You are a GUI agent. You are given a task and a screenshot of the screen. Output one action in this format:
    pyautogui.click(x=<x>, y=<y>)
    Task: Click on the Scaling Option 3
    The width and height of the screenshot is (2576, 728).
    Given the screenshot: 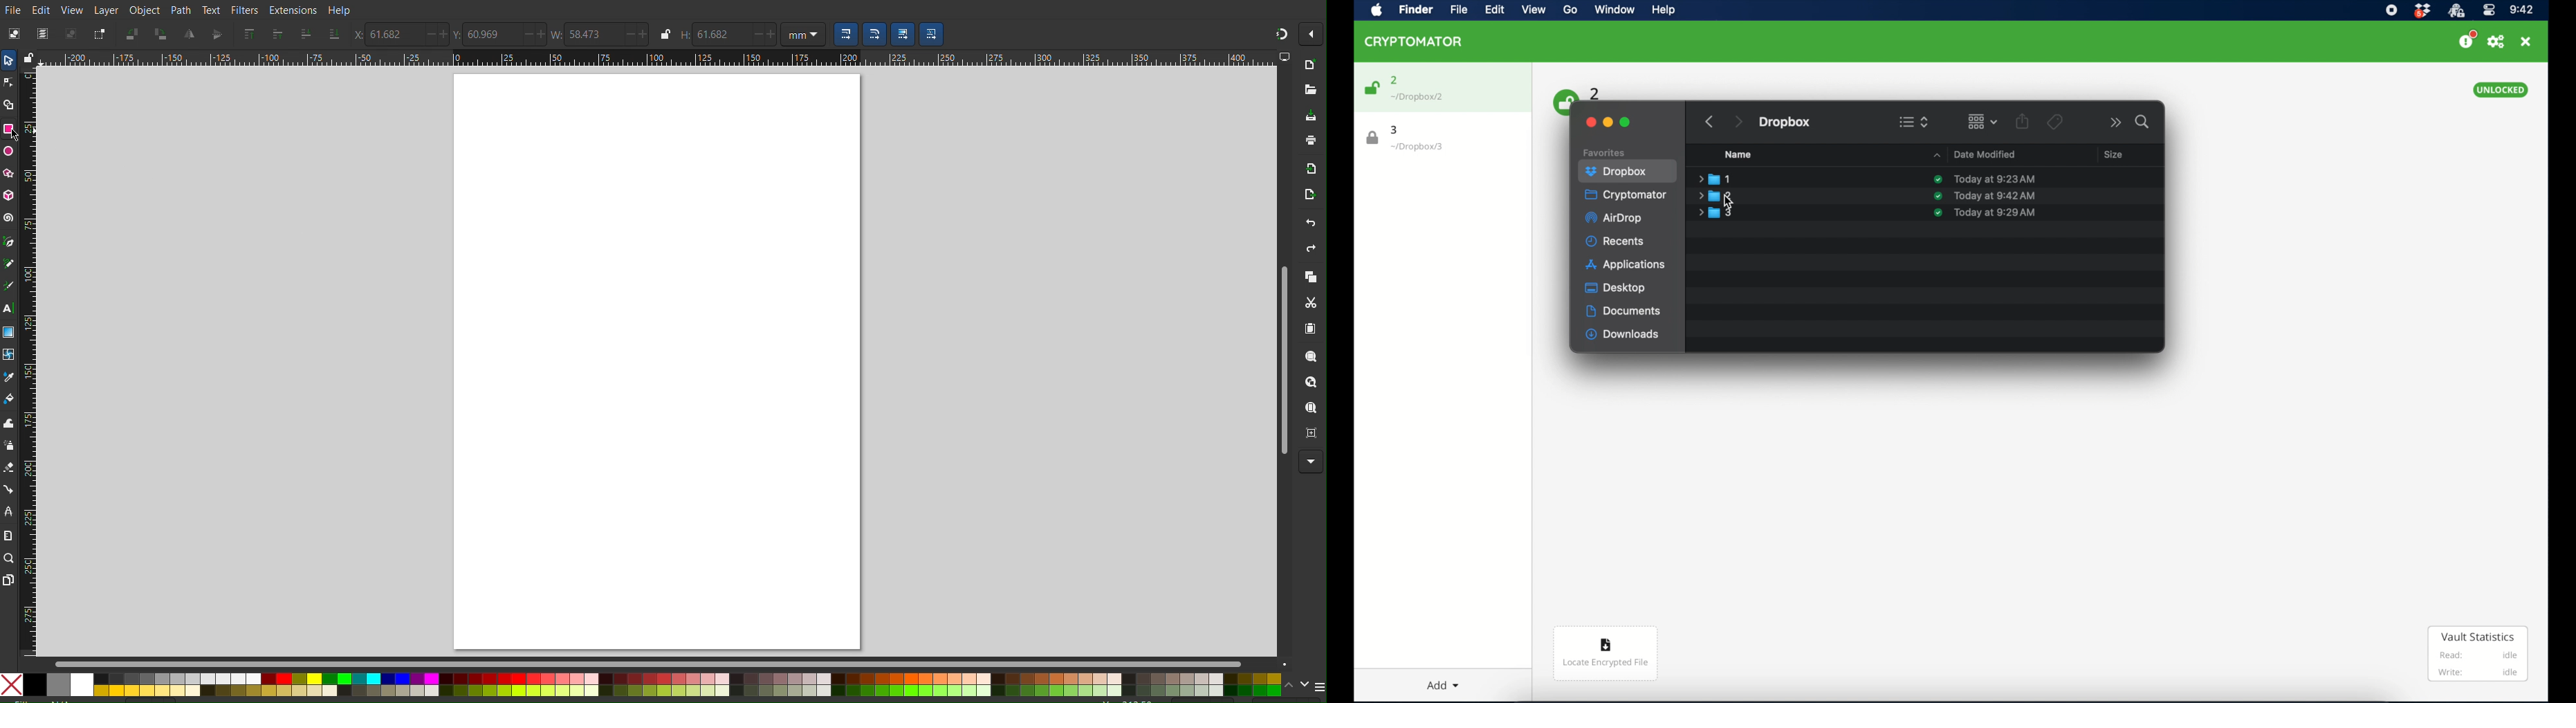 What is the action you would take?
    pyautogui.click(x=903, y=33)
    